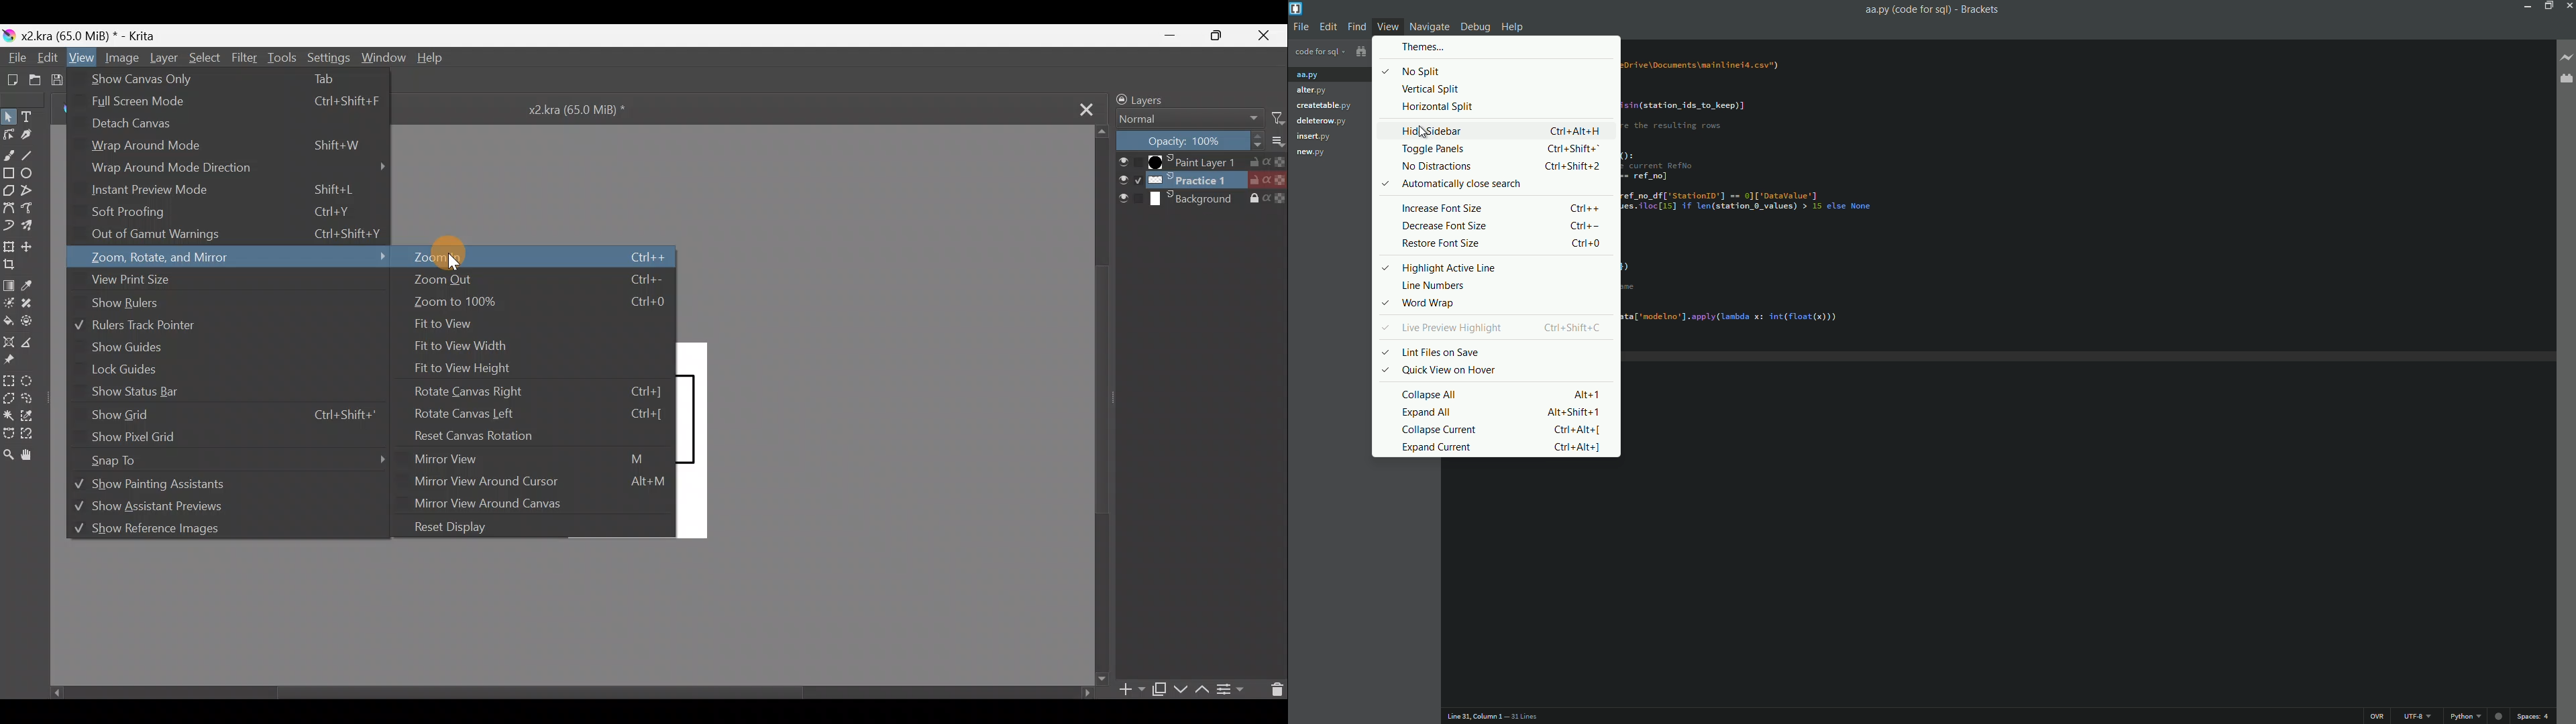  What do you see at coordinates (1354, 51) in the screenshot?
I see `show in file tree button` at bounding box center [1354, 51].